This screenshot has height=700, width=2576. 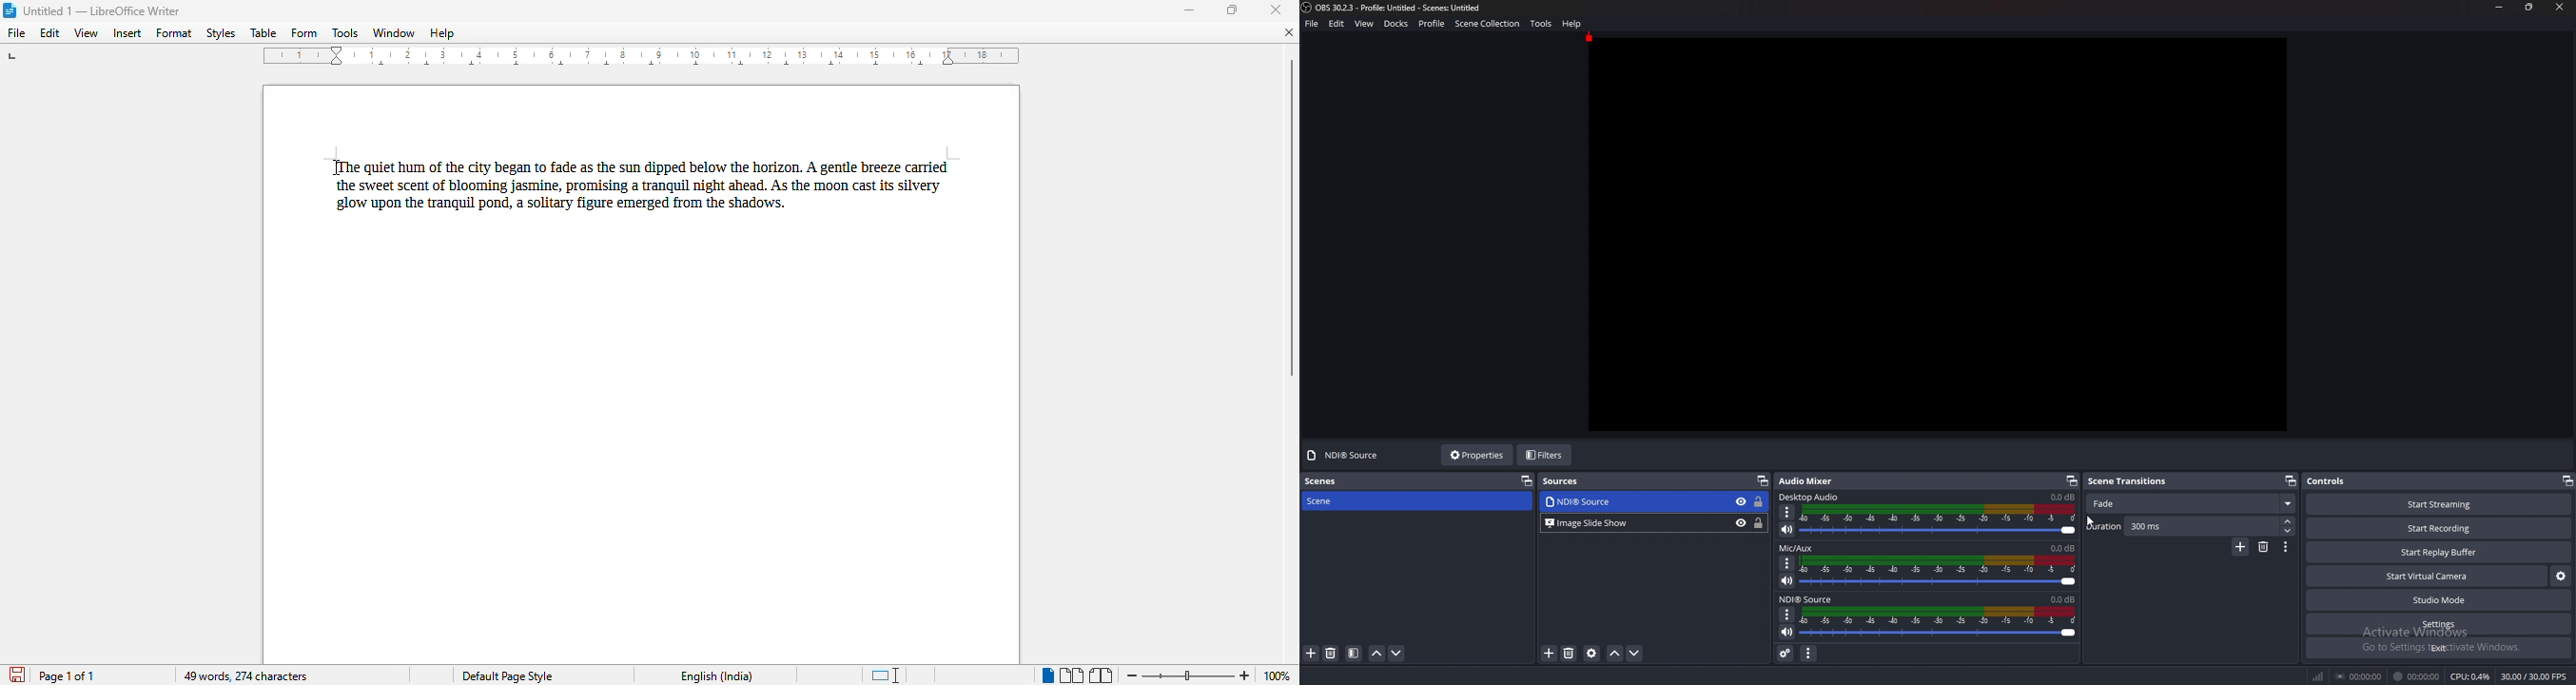 What do you see at coordinates (1759, 502) in the screenshot?
I see `lock` at bounding box center [1759, 502].